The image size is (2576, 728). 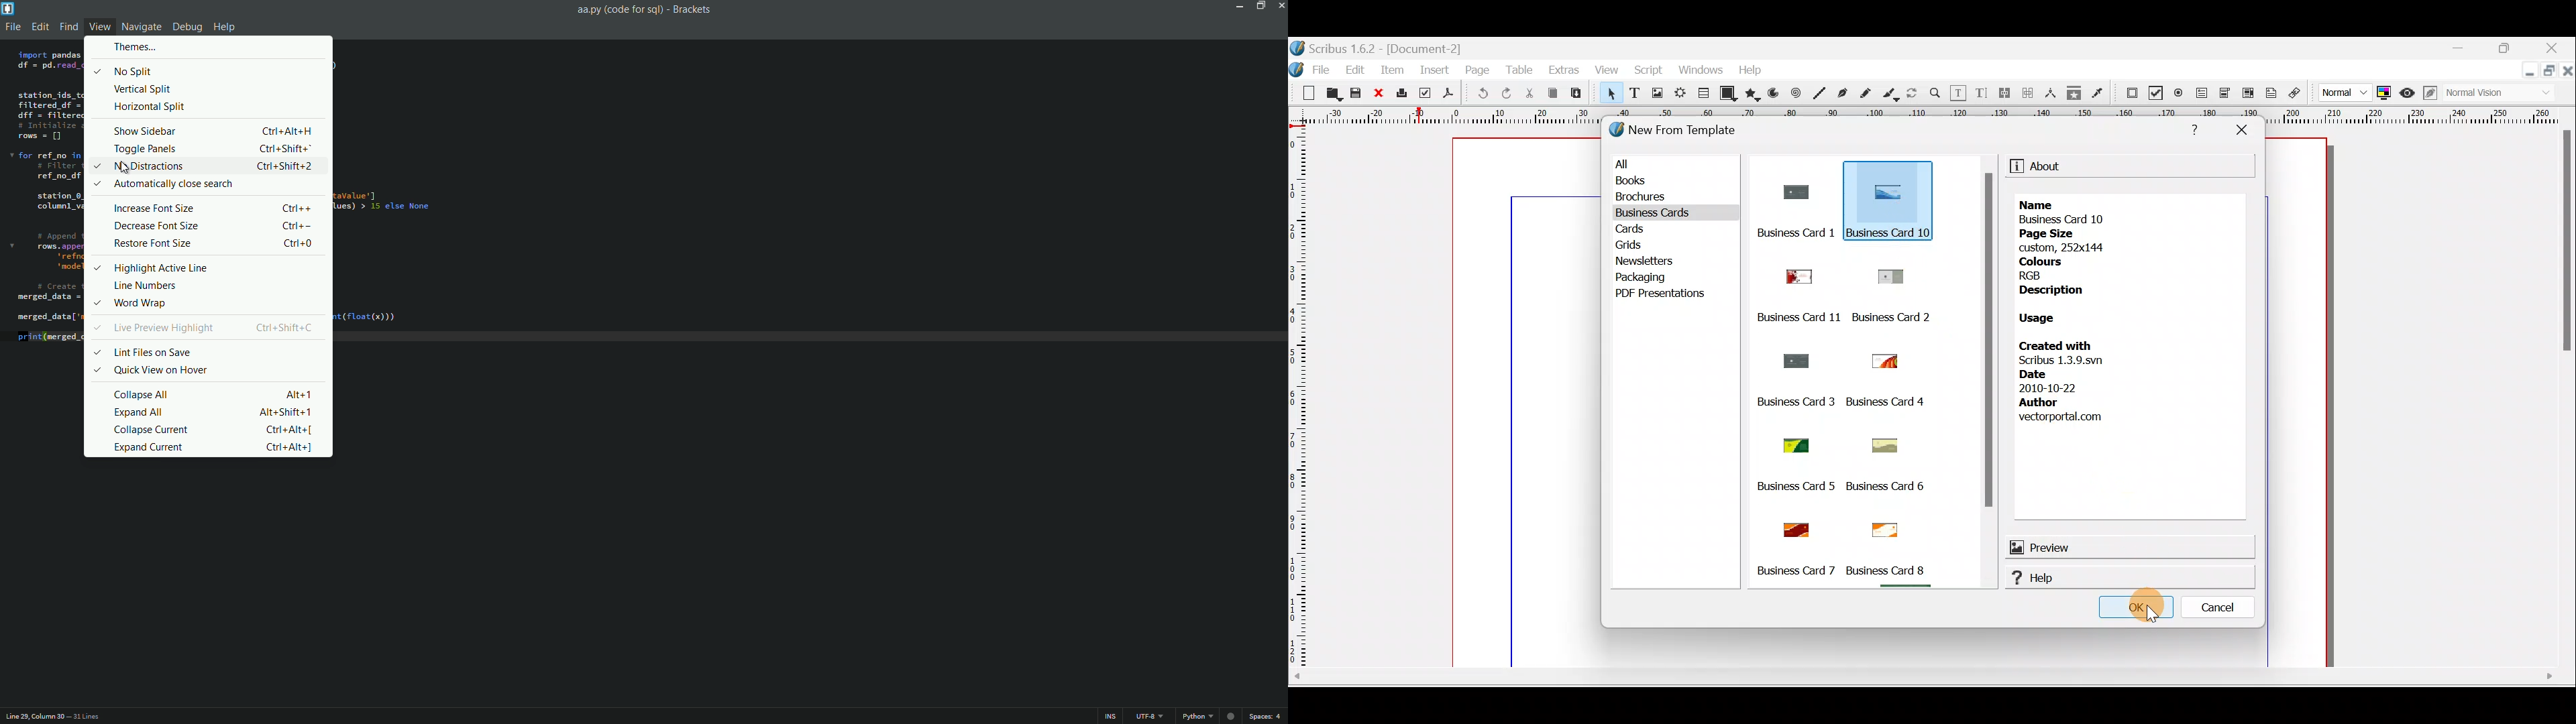 I want to click on Image preview quality, so click(x=2338, y=94).